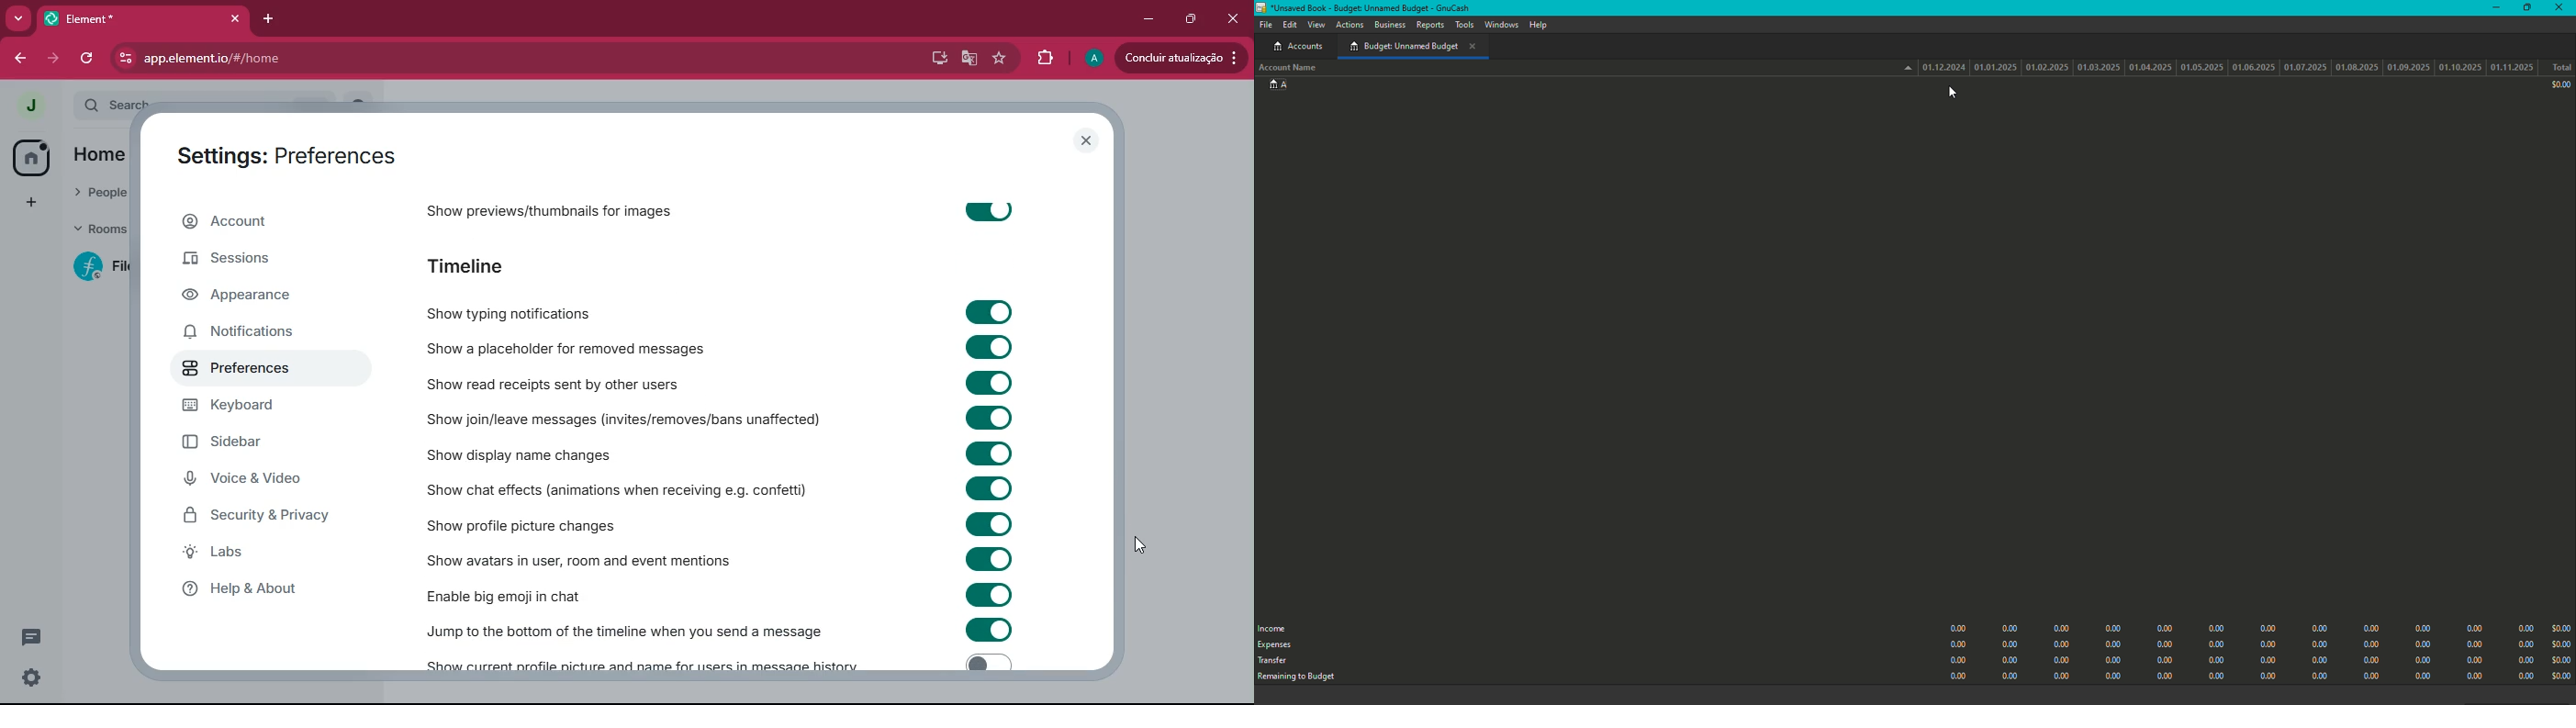  What do you see at coordinates (1412, 46) in the screenshot?
I see `Unnamed Budget` at bounding box center [1412, 46].